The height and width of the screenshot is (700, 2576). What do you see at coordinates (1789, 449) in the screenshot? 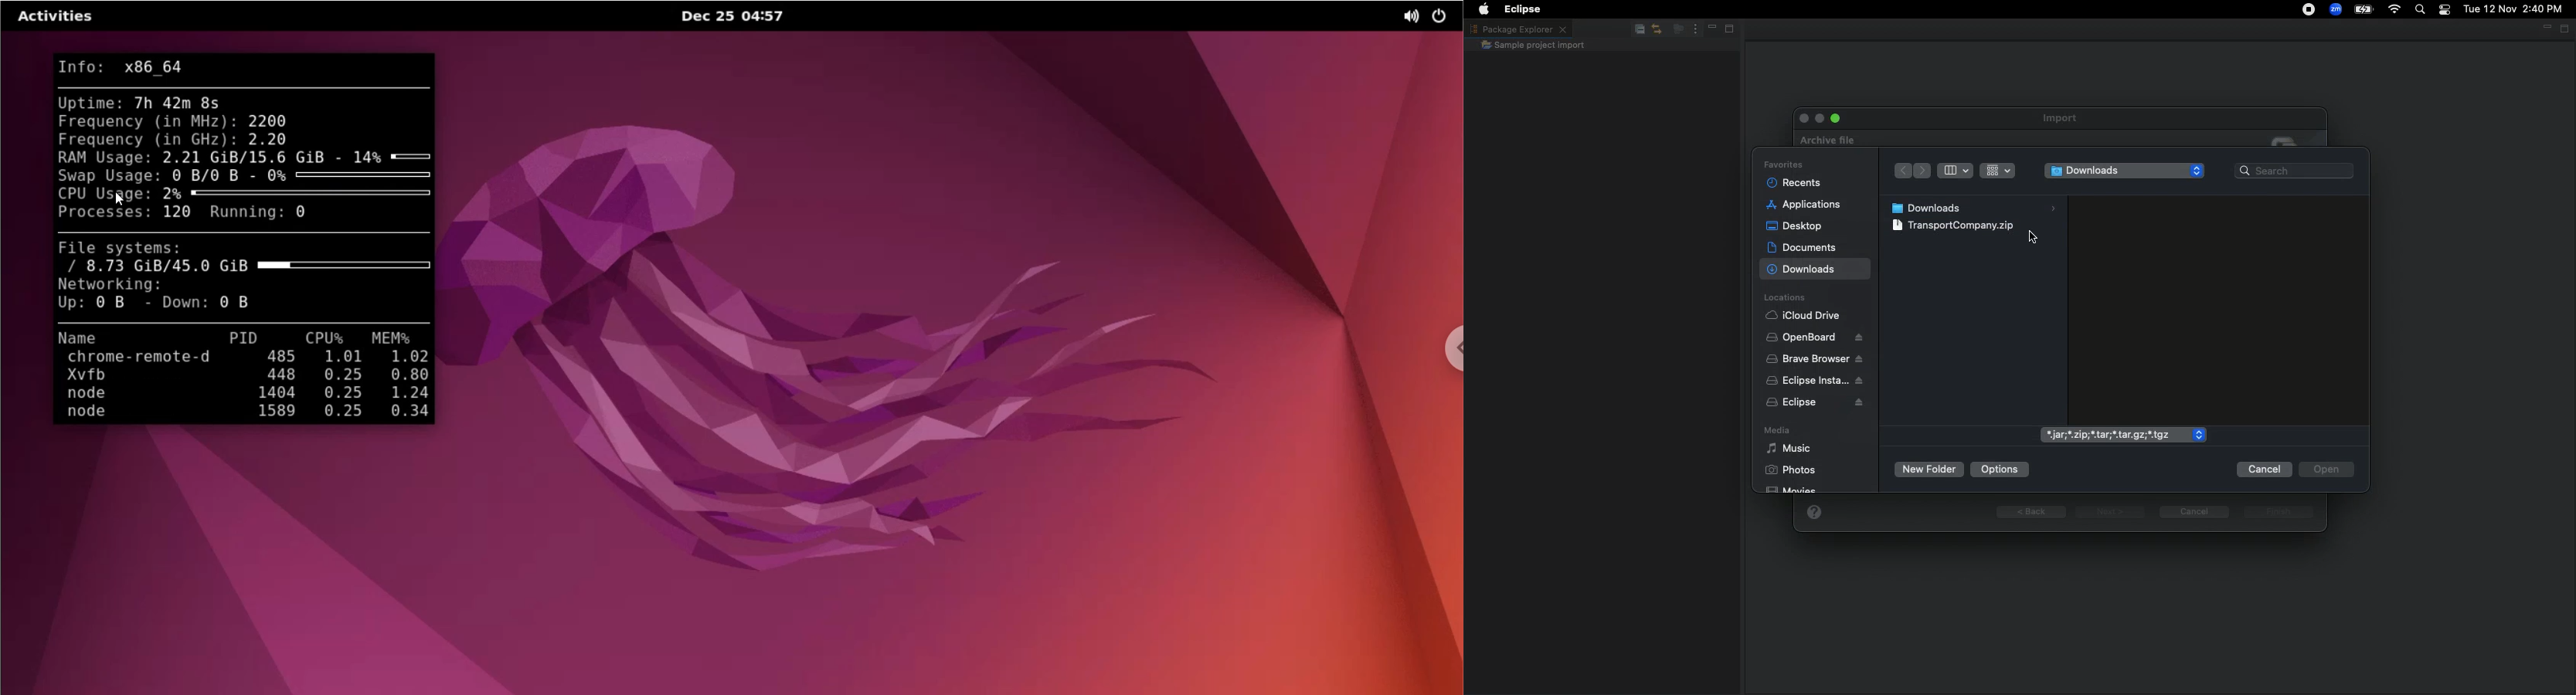
I see `Music` at bounding box center [1789, 449].